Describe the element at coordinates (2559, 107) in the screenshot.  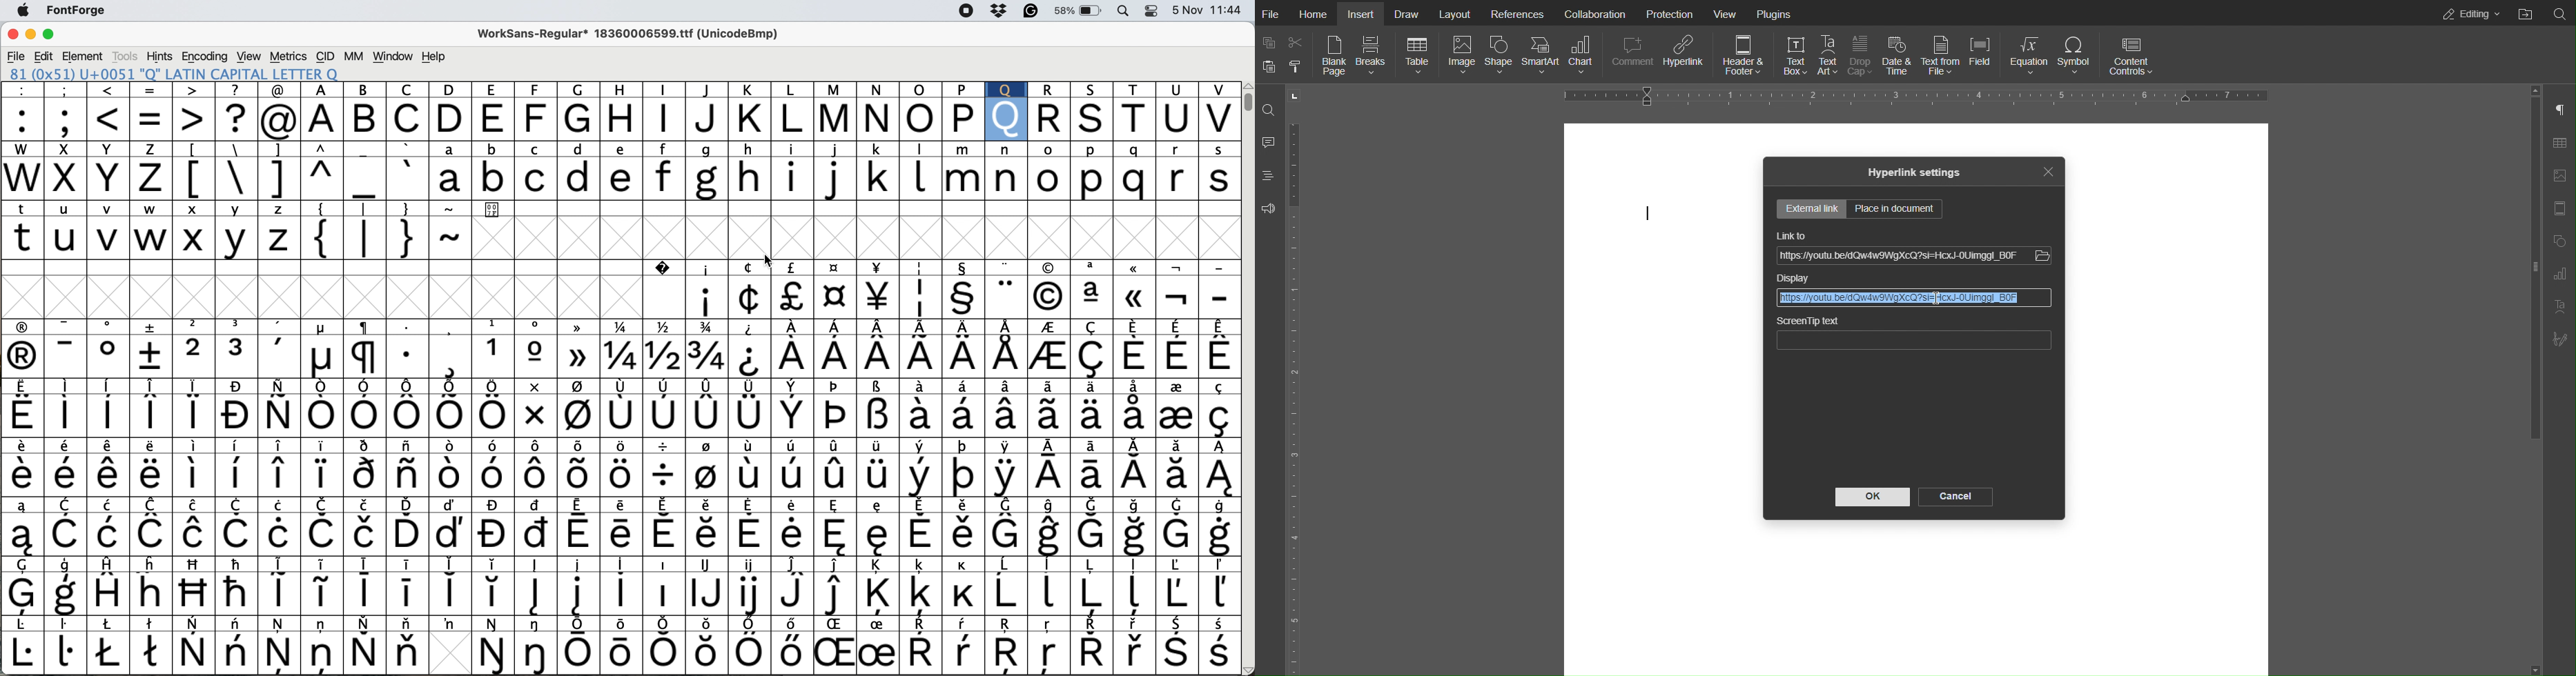
I see `Paragraph Settings` at that location.